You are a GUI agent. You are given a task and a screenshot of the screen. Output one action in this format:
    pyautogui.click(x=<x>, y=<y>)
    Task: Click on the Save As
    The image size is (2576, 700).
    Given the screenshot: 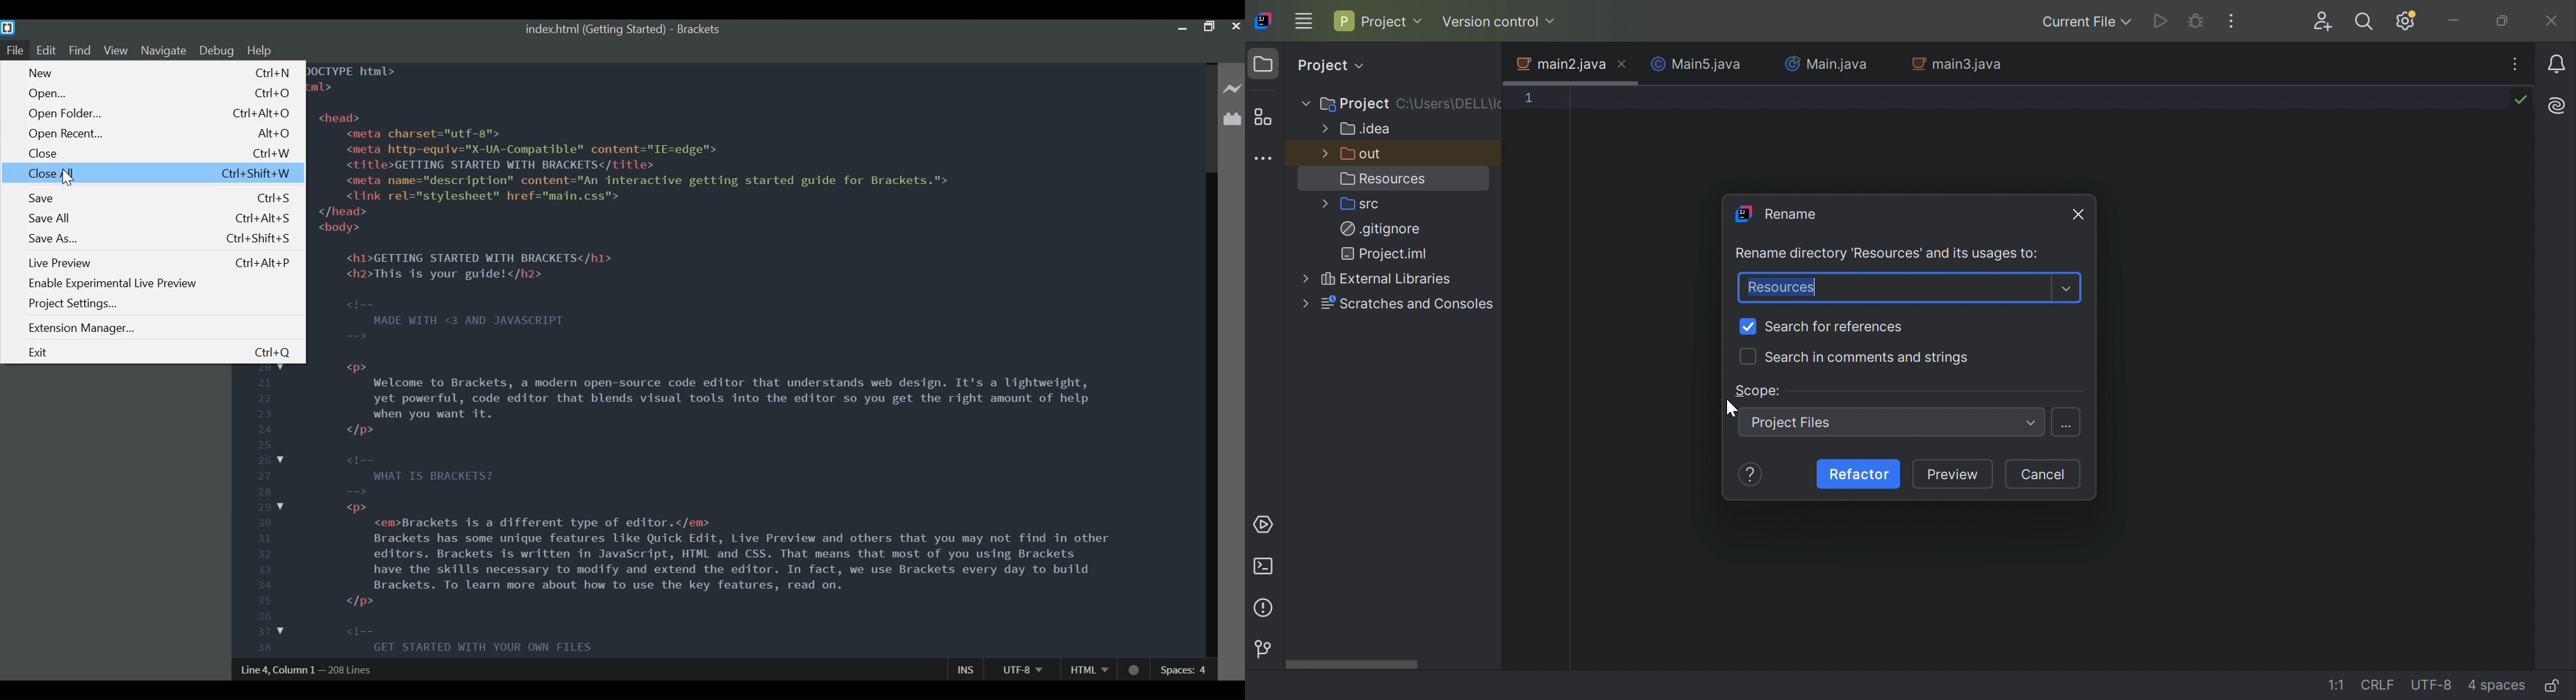 What is the action you would take?
    pyautogui.click(x=158, y=239)
    